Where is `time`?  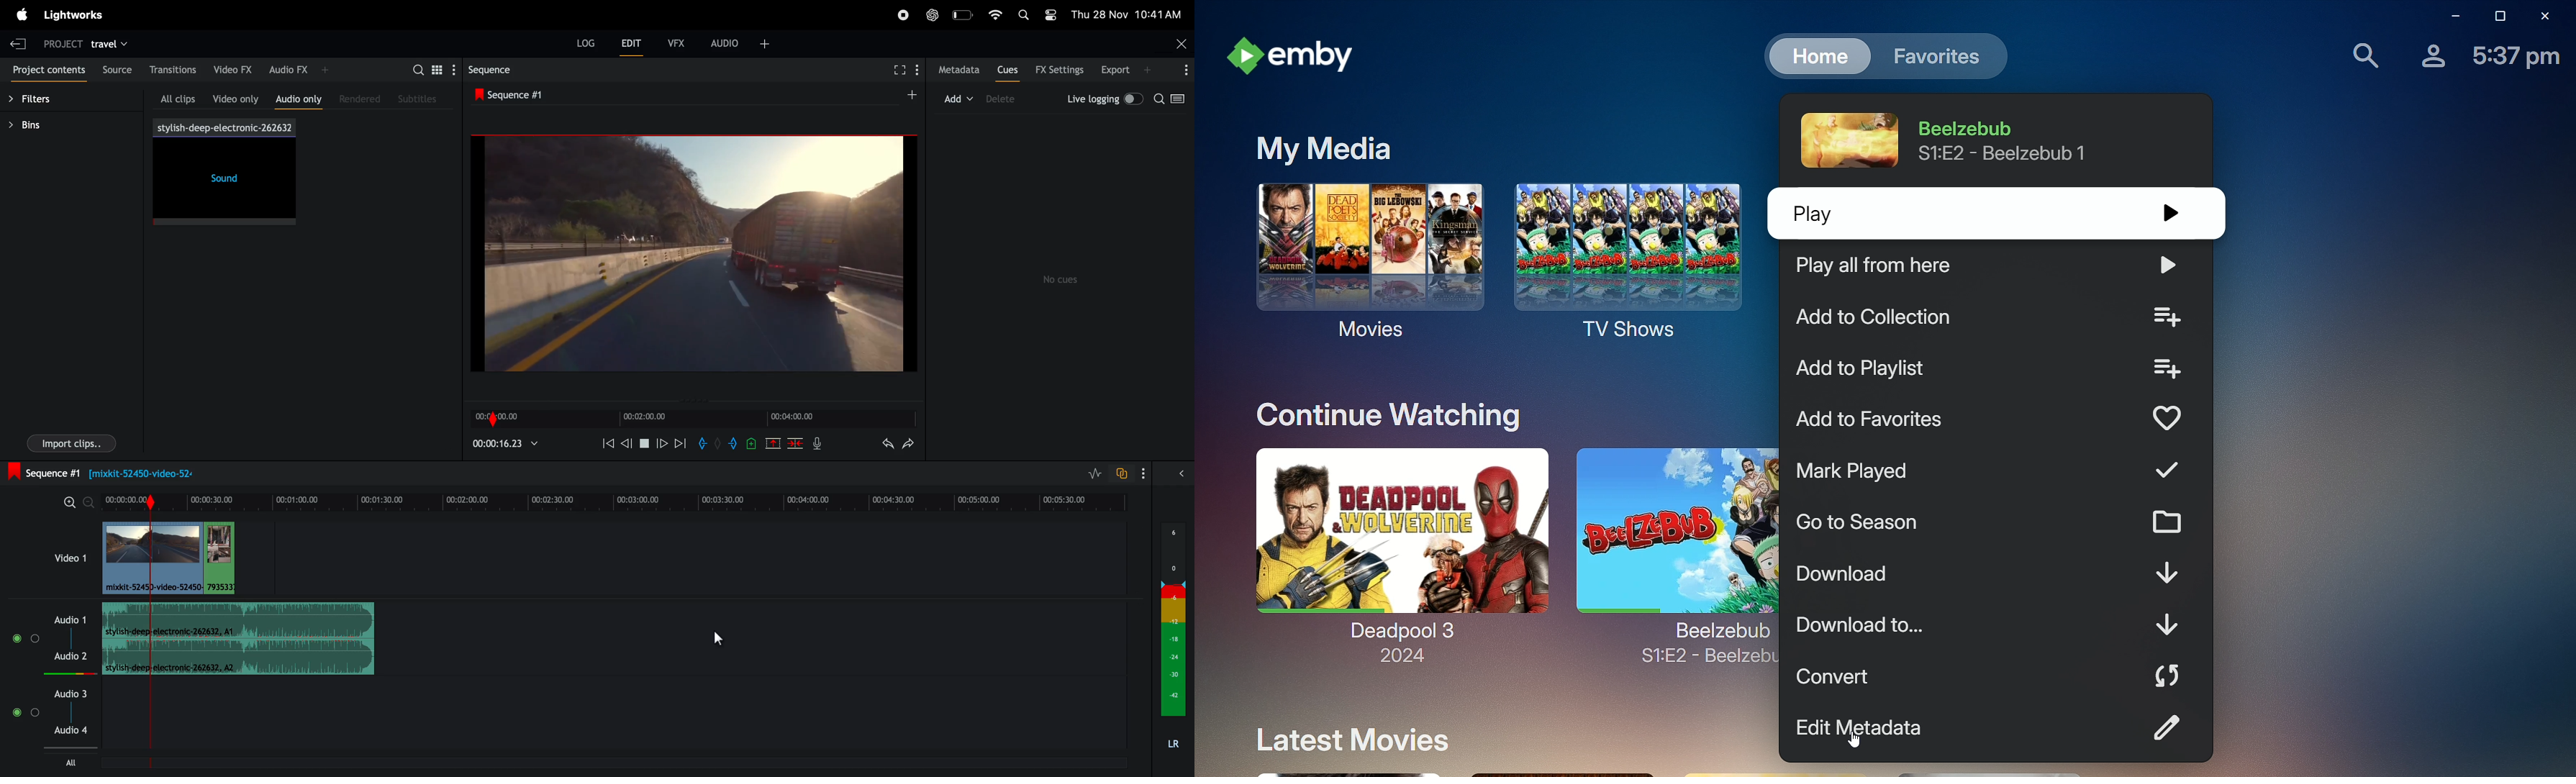
time is located at coordinates (507, 417).